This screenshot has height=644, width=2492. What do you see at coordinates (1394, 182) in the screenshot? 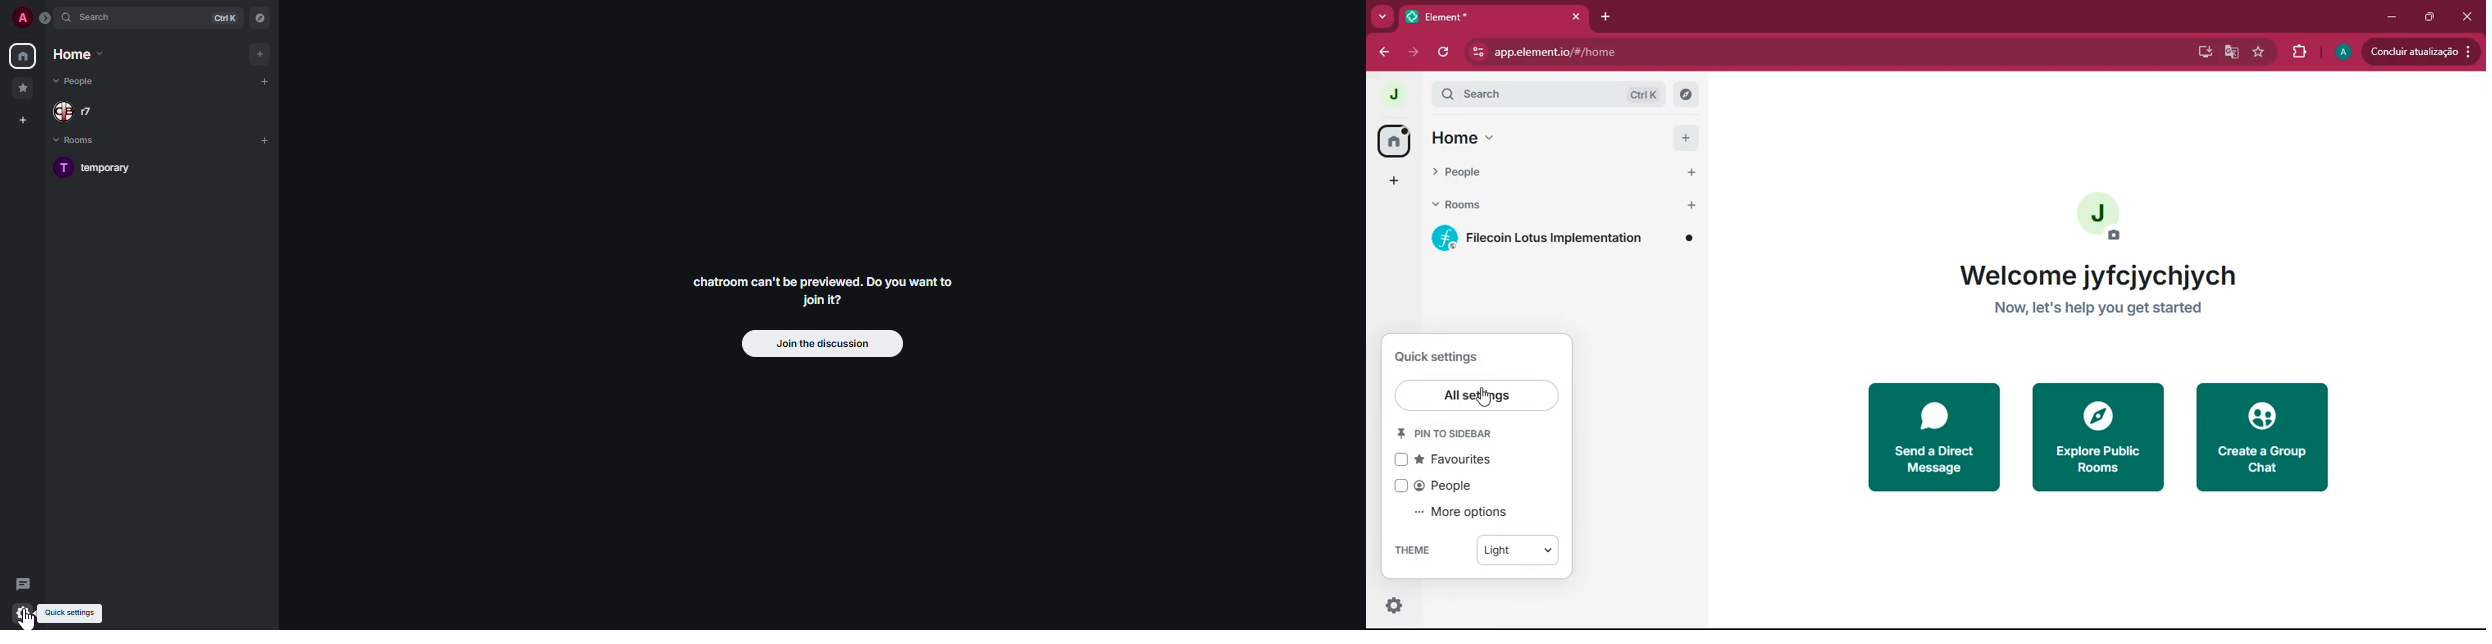
I see `add` at bounding box center [1394, 182].